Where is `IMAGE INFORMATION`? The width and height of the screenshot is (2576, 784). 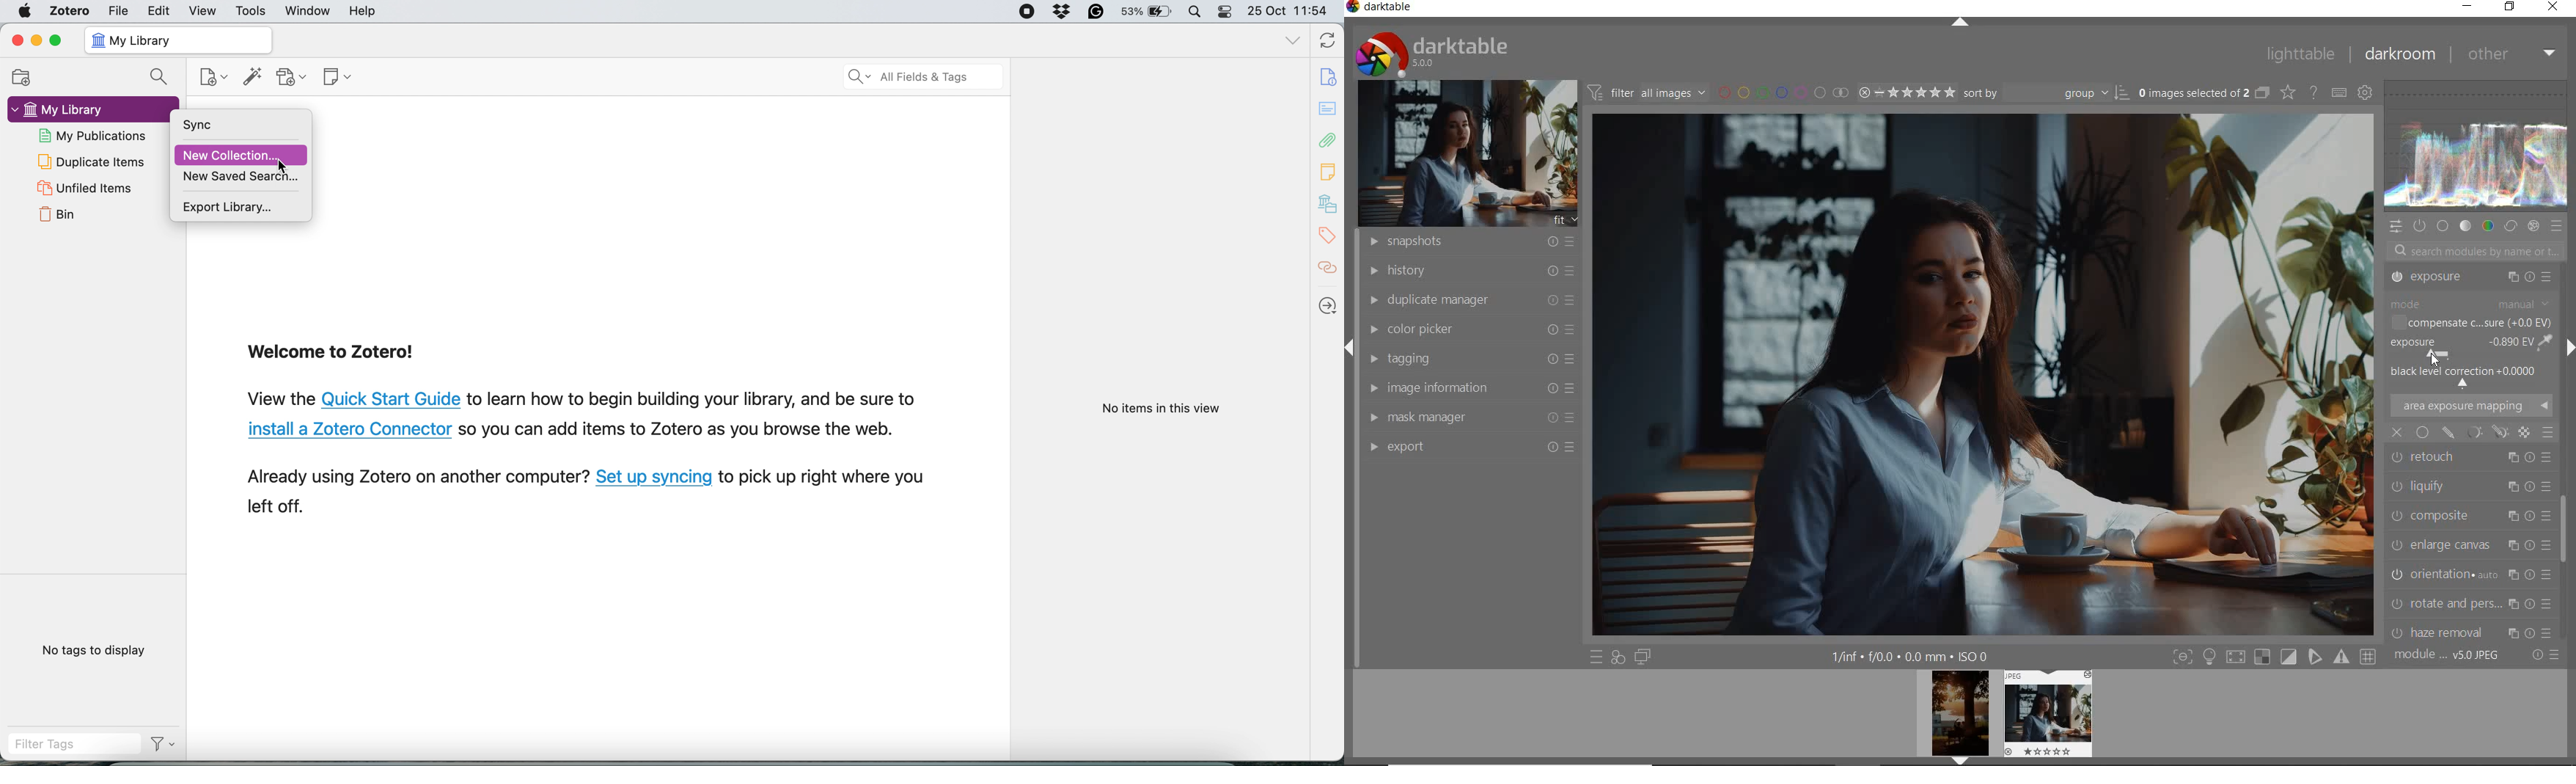
IMAGE INFORMATION is located at coordinates (1468, 388).